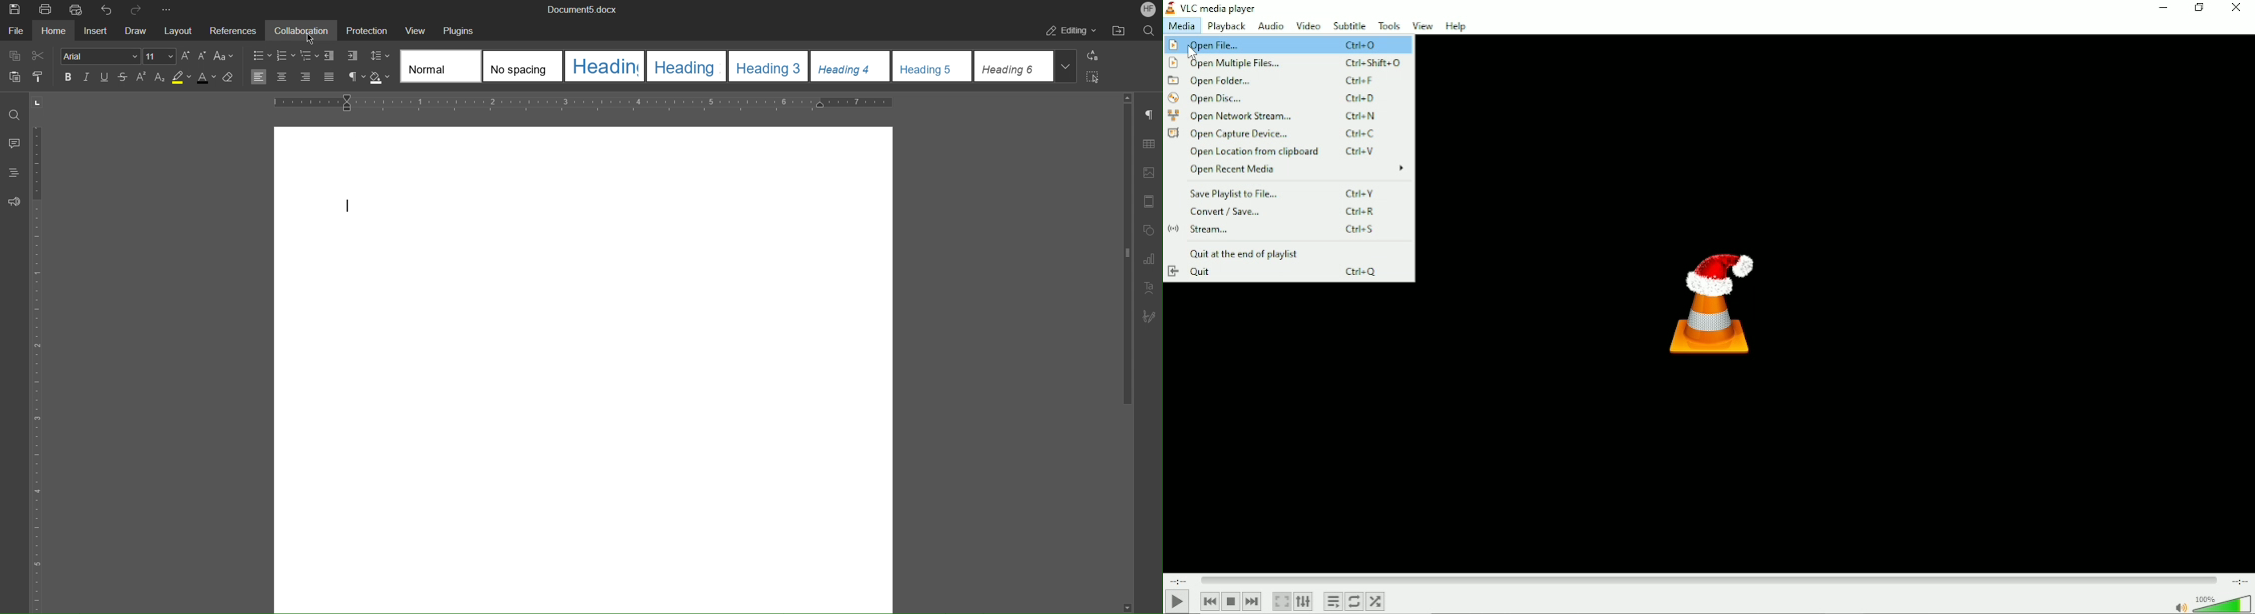 This screenshot has height=616, width=2268. What do you see at coordinates (1177, 602) in the screenshot?
I see `Play` at bounding box center [1177, 602].